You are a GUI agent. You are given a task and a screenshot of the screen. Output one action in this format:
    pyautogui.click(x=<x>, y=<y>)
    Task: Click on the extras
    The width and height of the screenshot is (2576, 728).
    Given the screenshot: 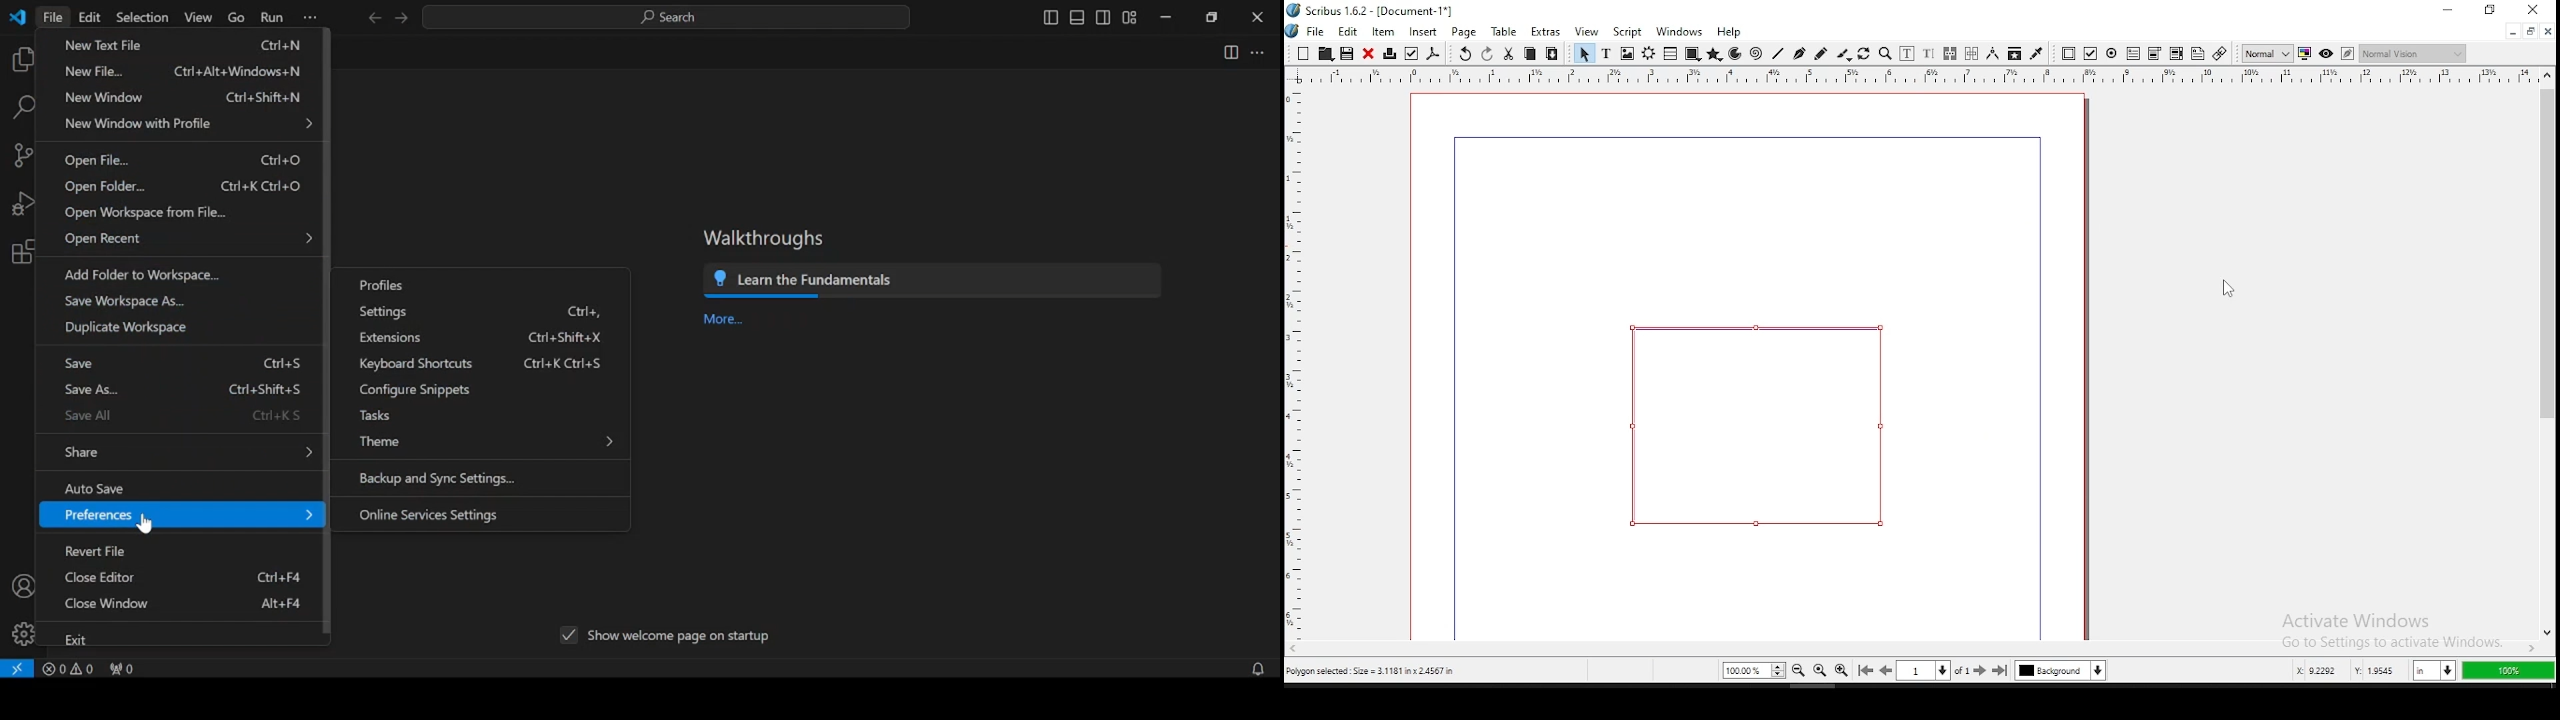 What is the action you would take?
    pyautogui.click(x=1545, y=32)
    